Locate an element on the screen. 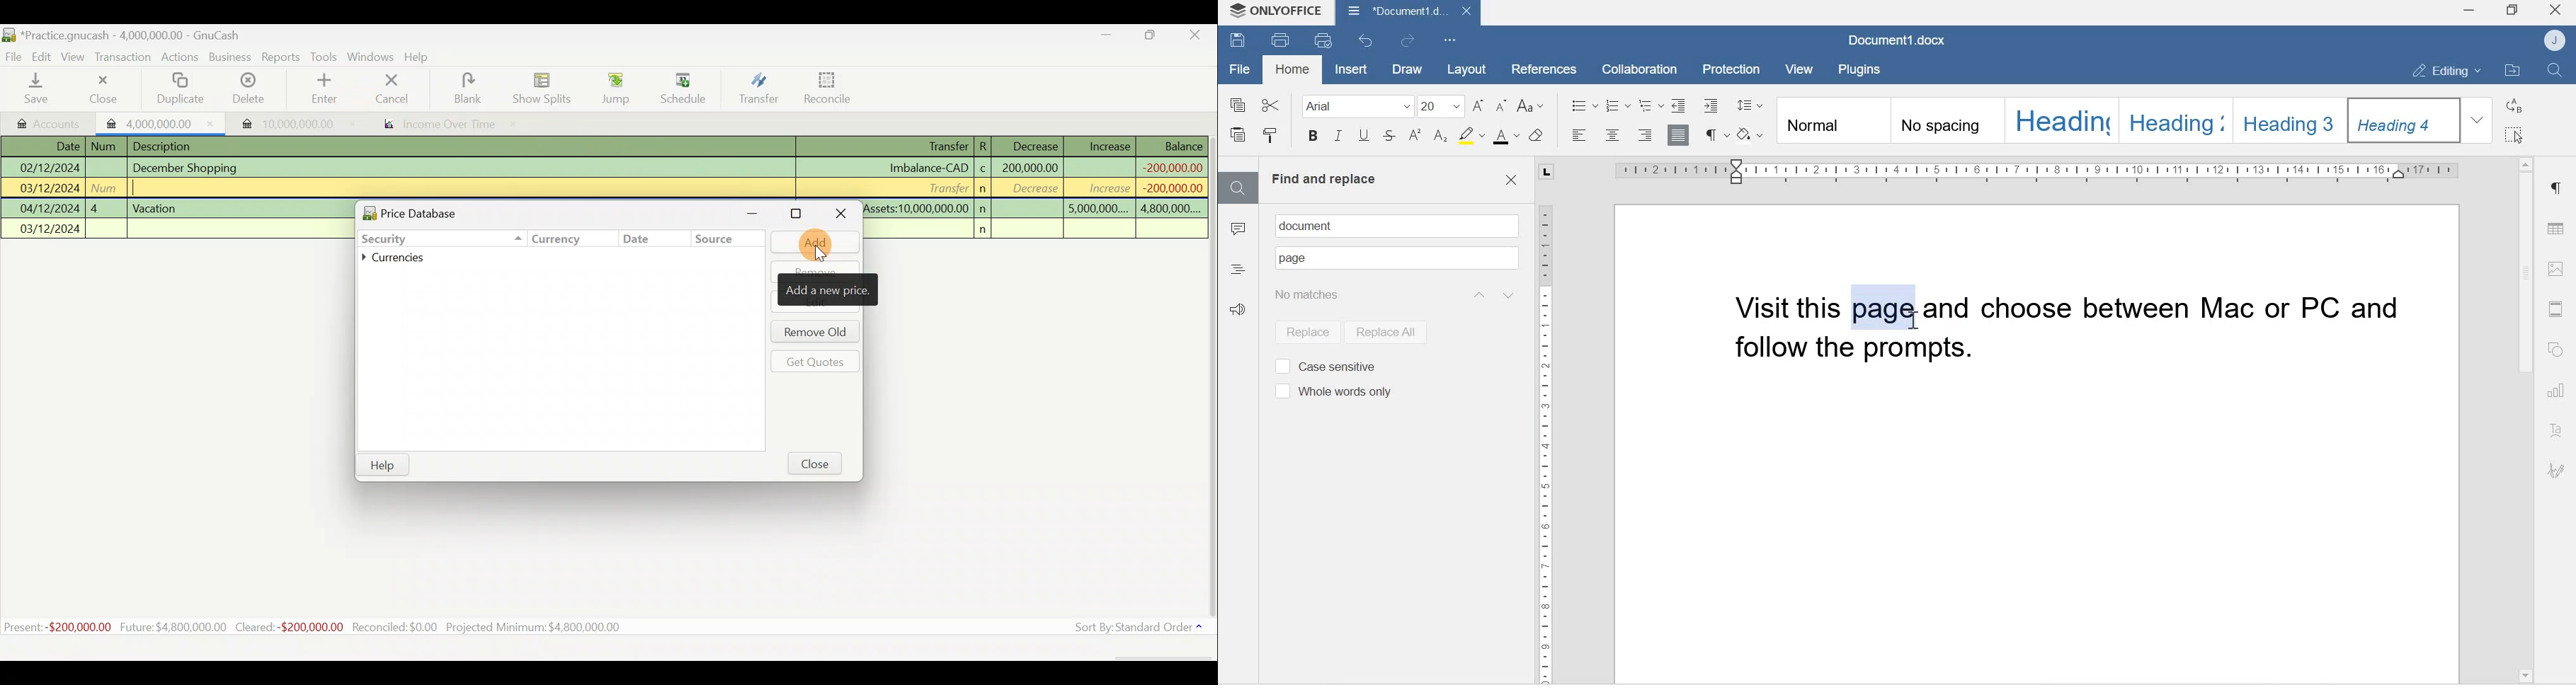  Save is located at coordinates (39, 89).